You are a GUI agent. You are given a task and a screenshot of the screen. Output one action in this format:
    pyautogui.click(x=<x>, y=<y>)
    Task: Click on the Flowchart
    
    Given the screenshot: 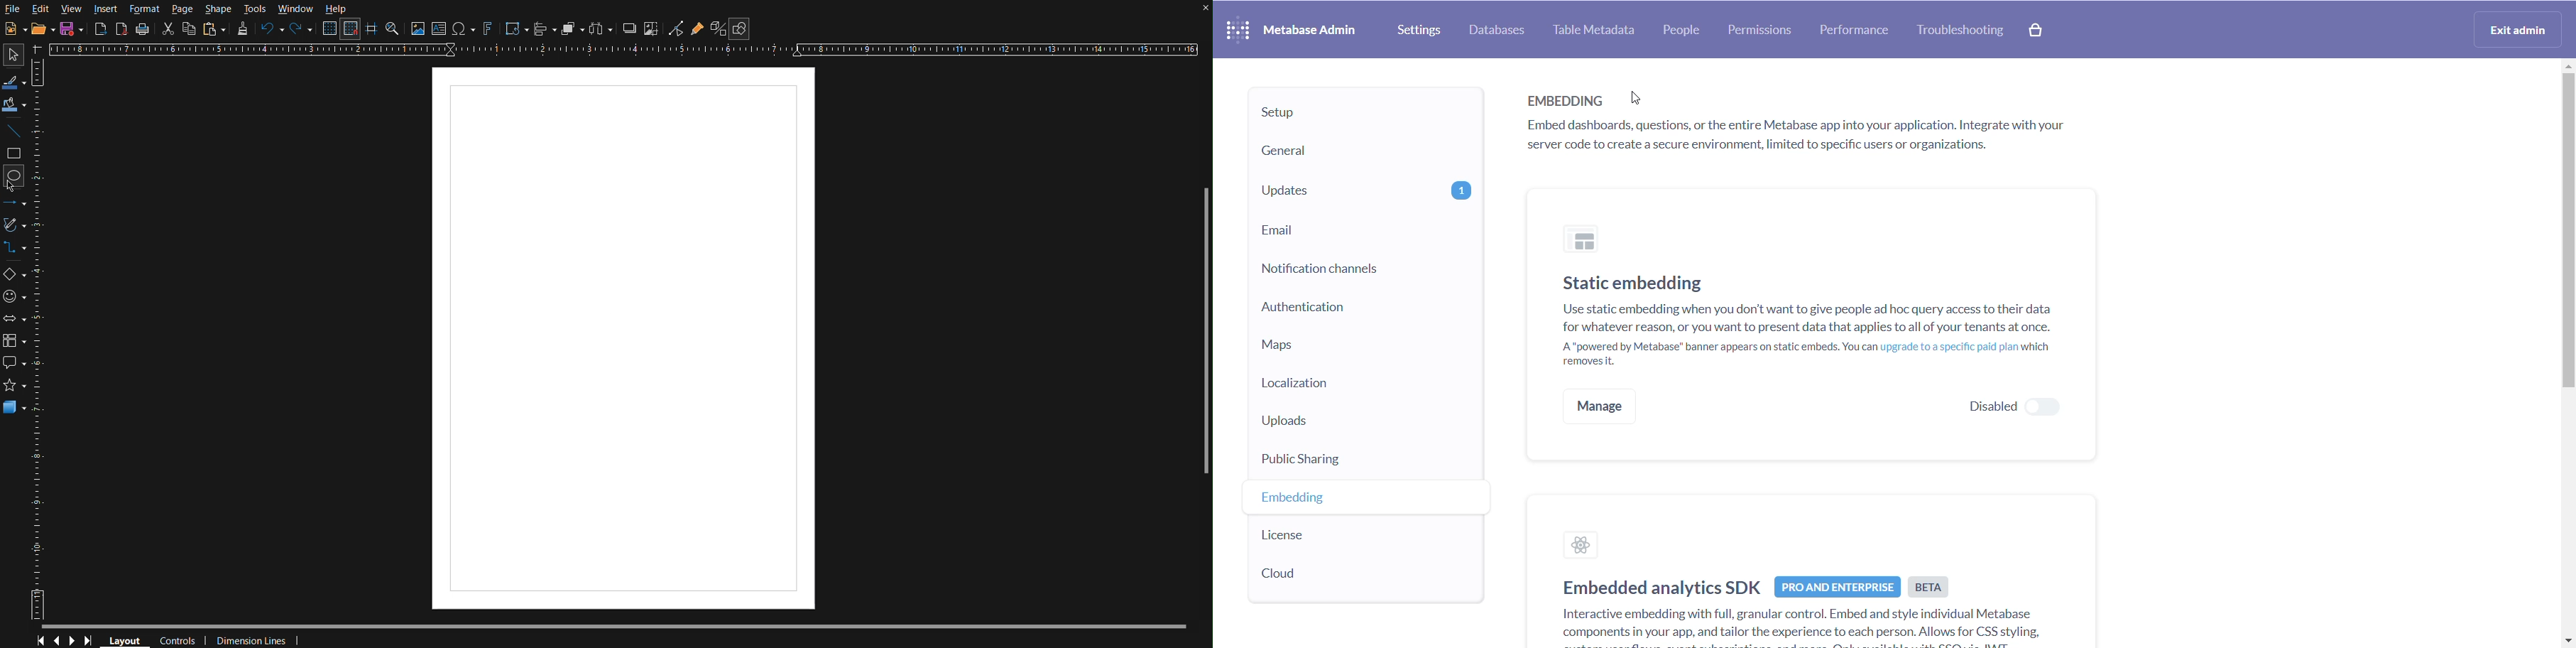 What is the action you would take?
    pyautogui.click(x=15, y=342)
    